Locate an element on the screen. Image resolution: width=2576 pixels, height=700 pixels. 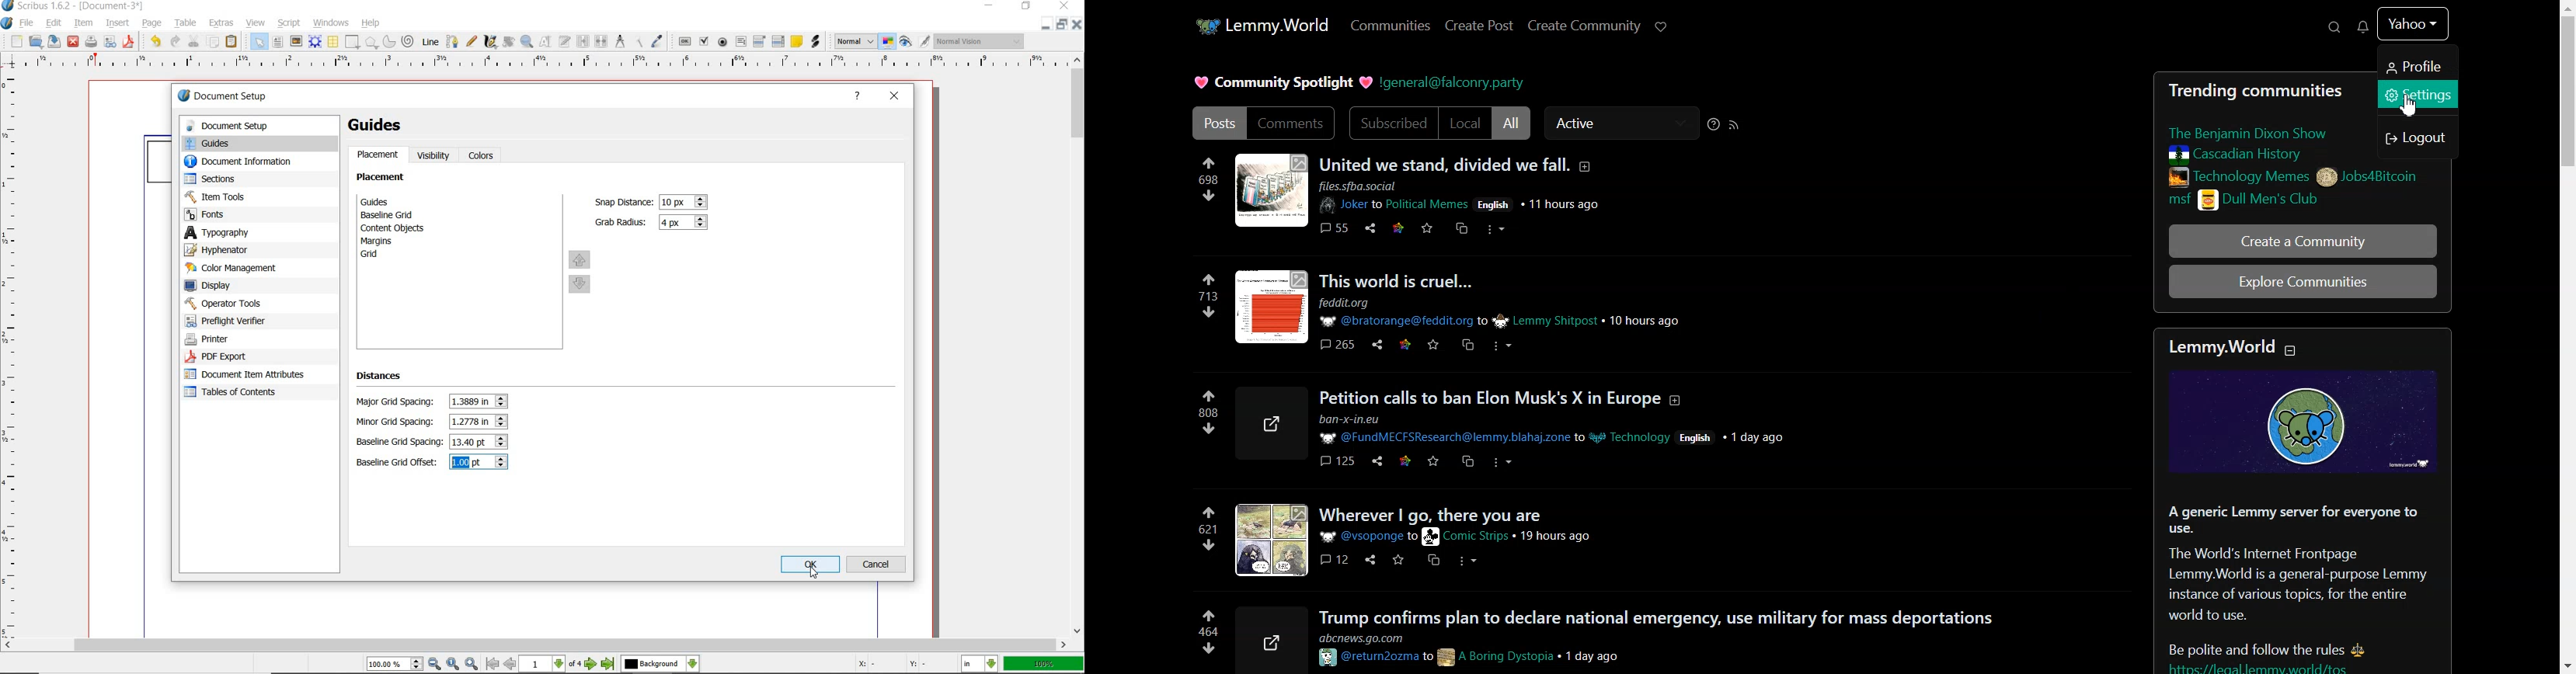
table is located at coordinates (333, 43).